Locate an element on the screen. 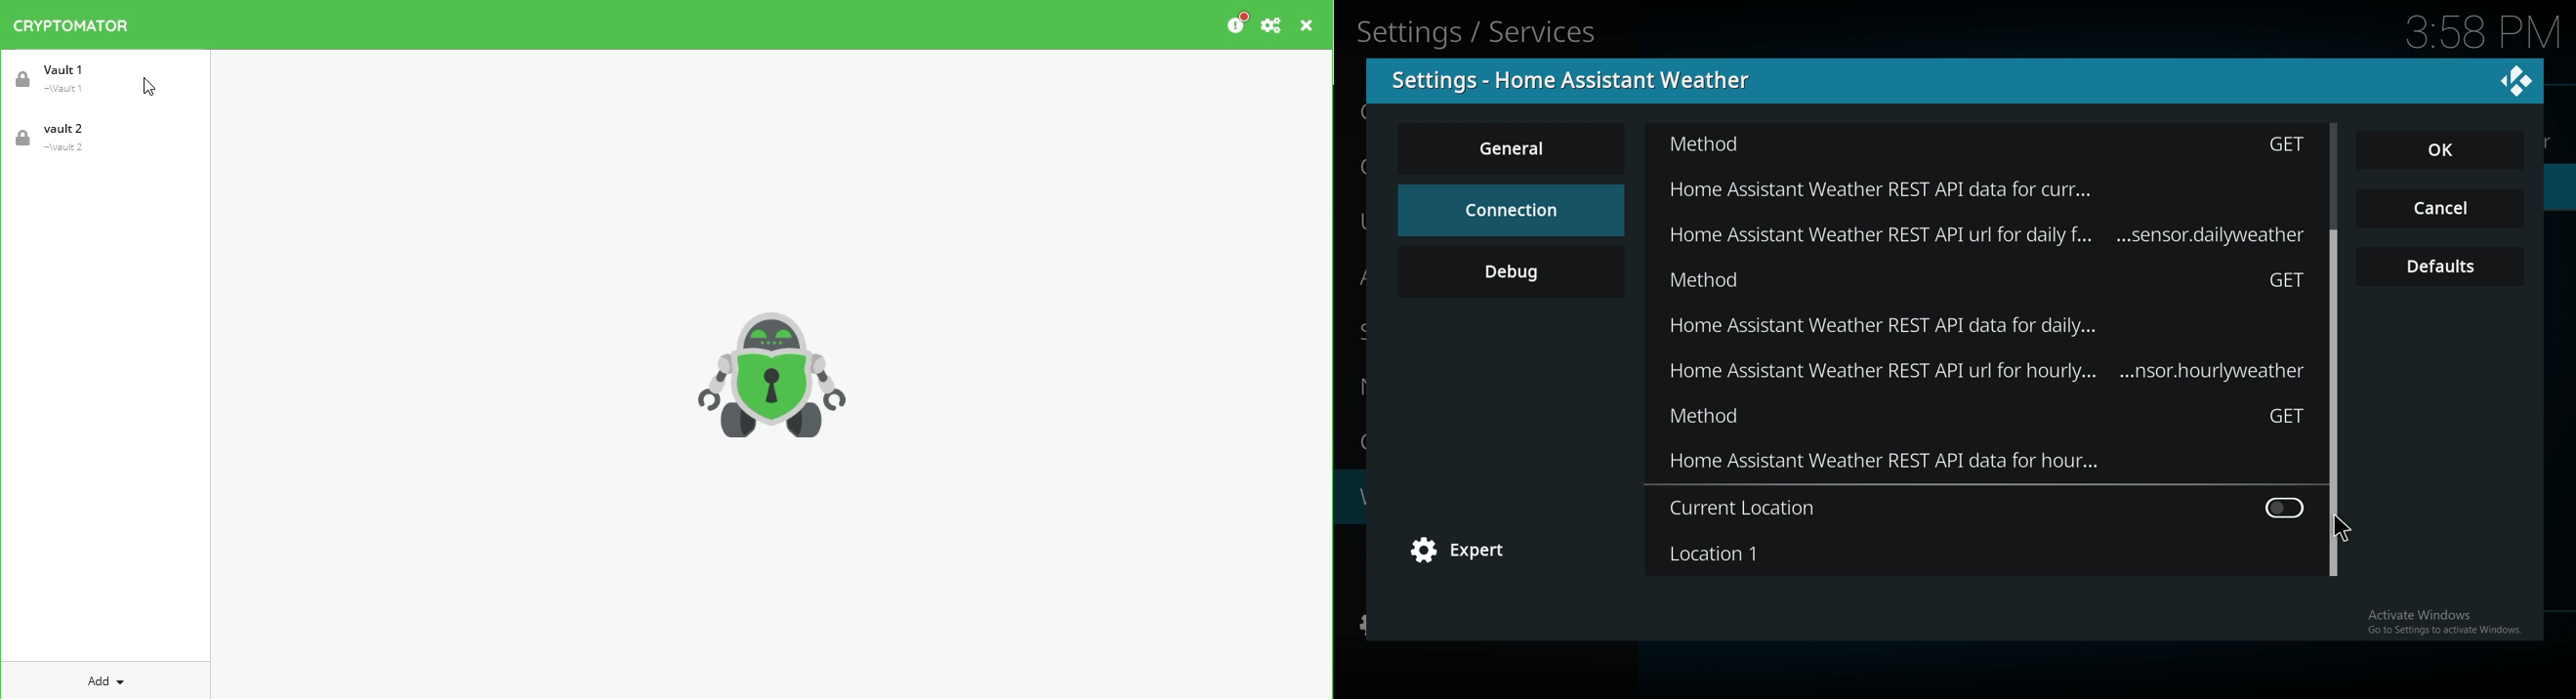  debug is located at coordinates (1511, 271).